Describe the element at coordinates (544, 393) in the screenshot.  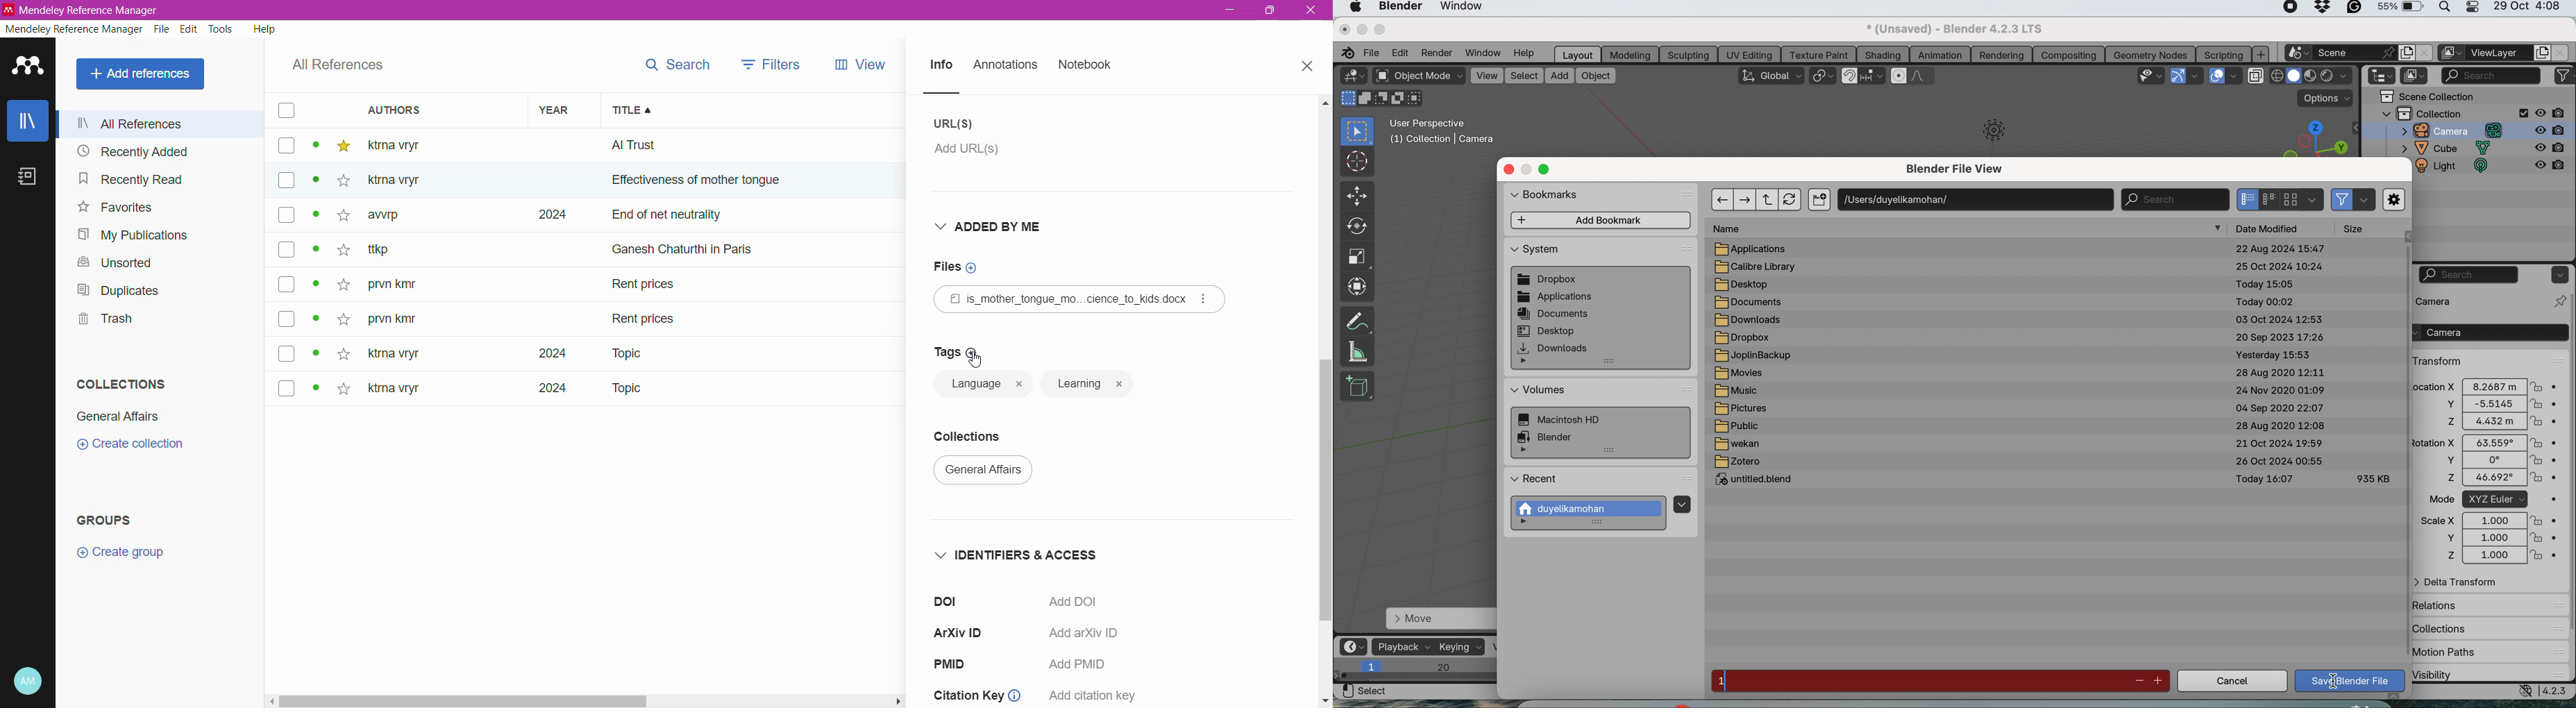
I see `2024` at that location.